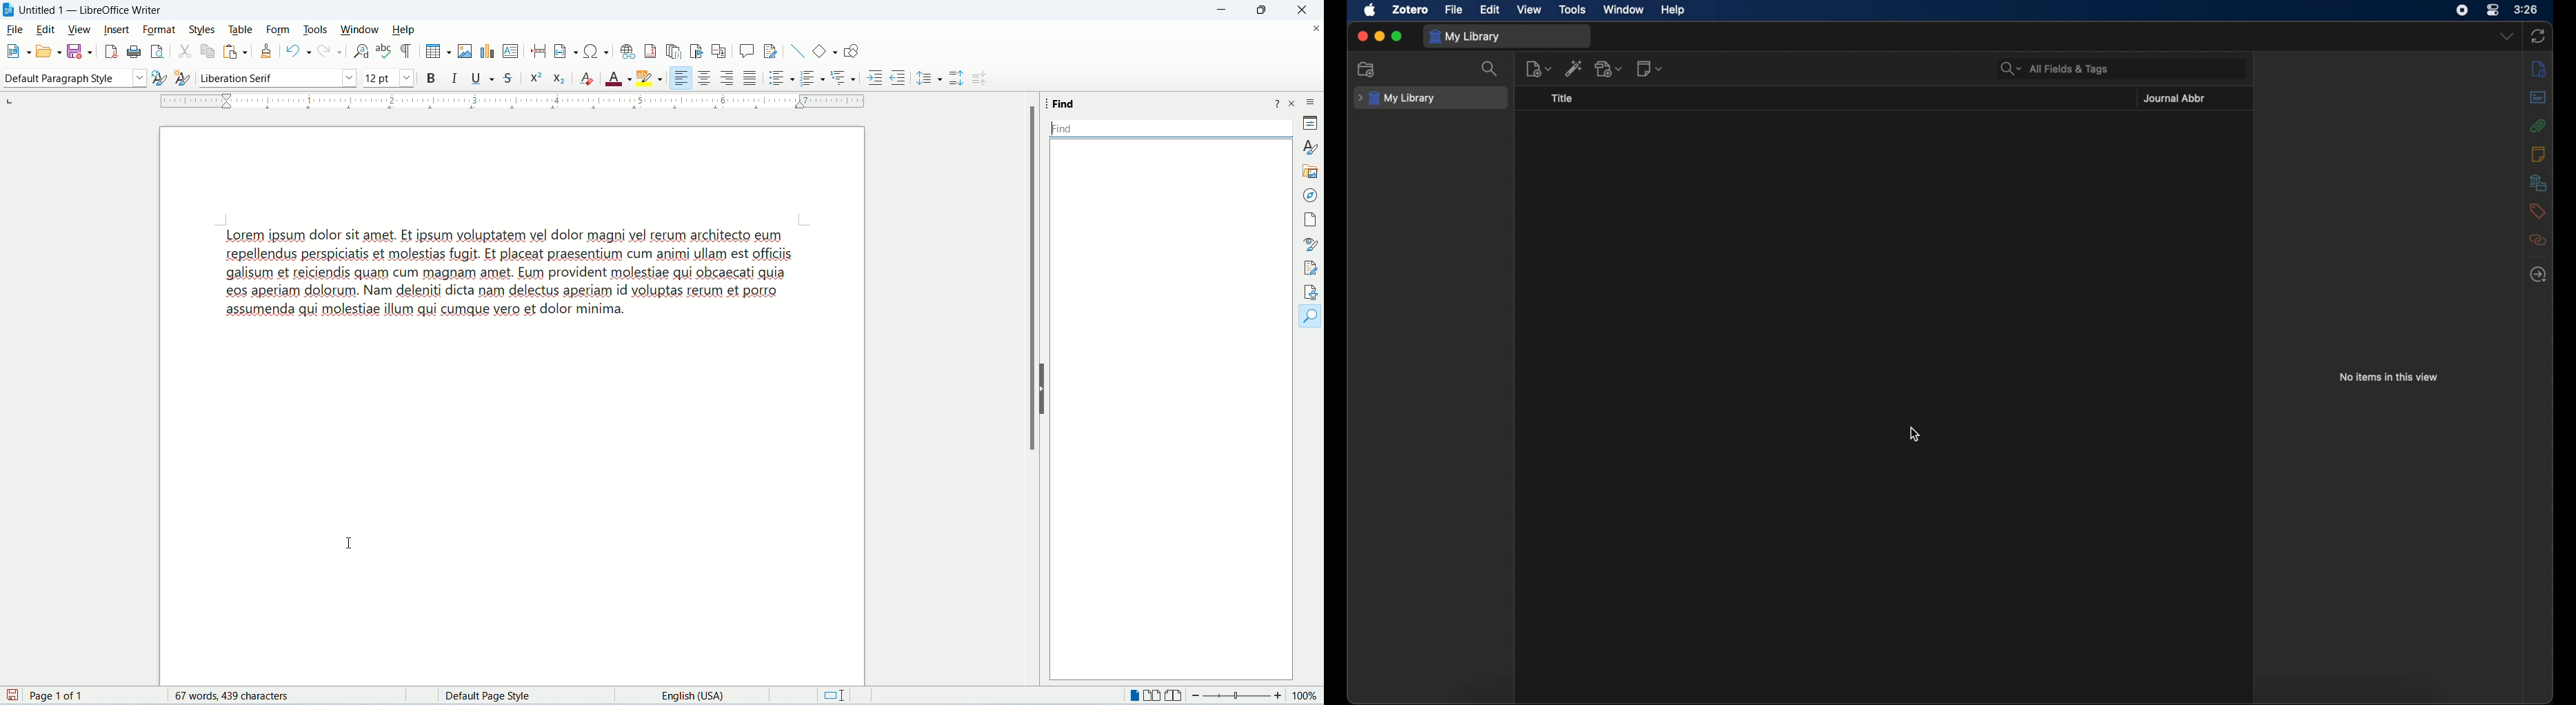  Describe the element at coordinates (1169, 130) in the screenshot. I see `blank space` at that location.